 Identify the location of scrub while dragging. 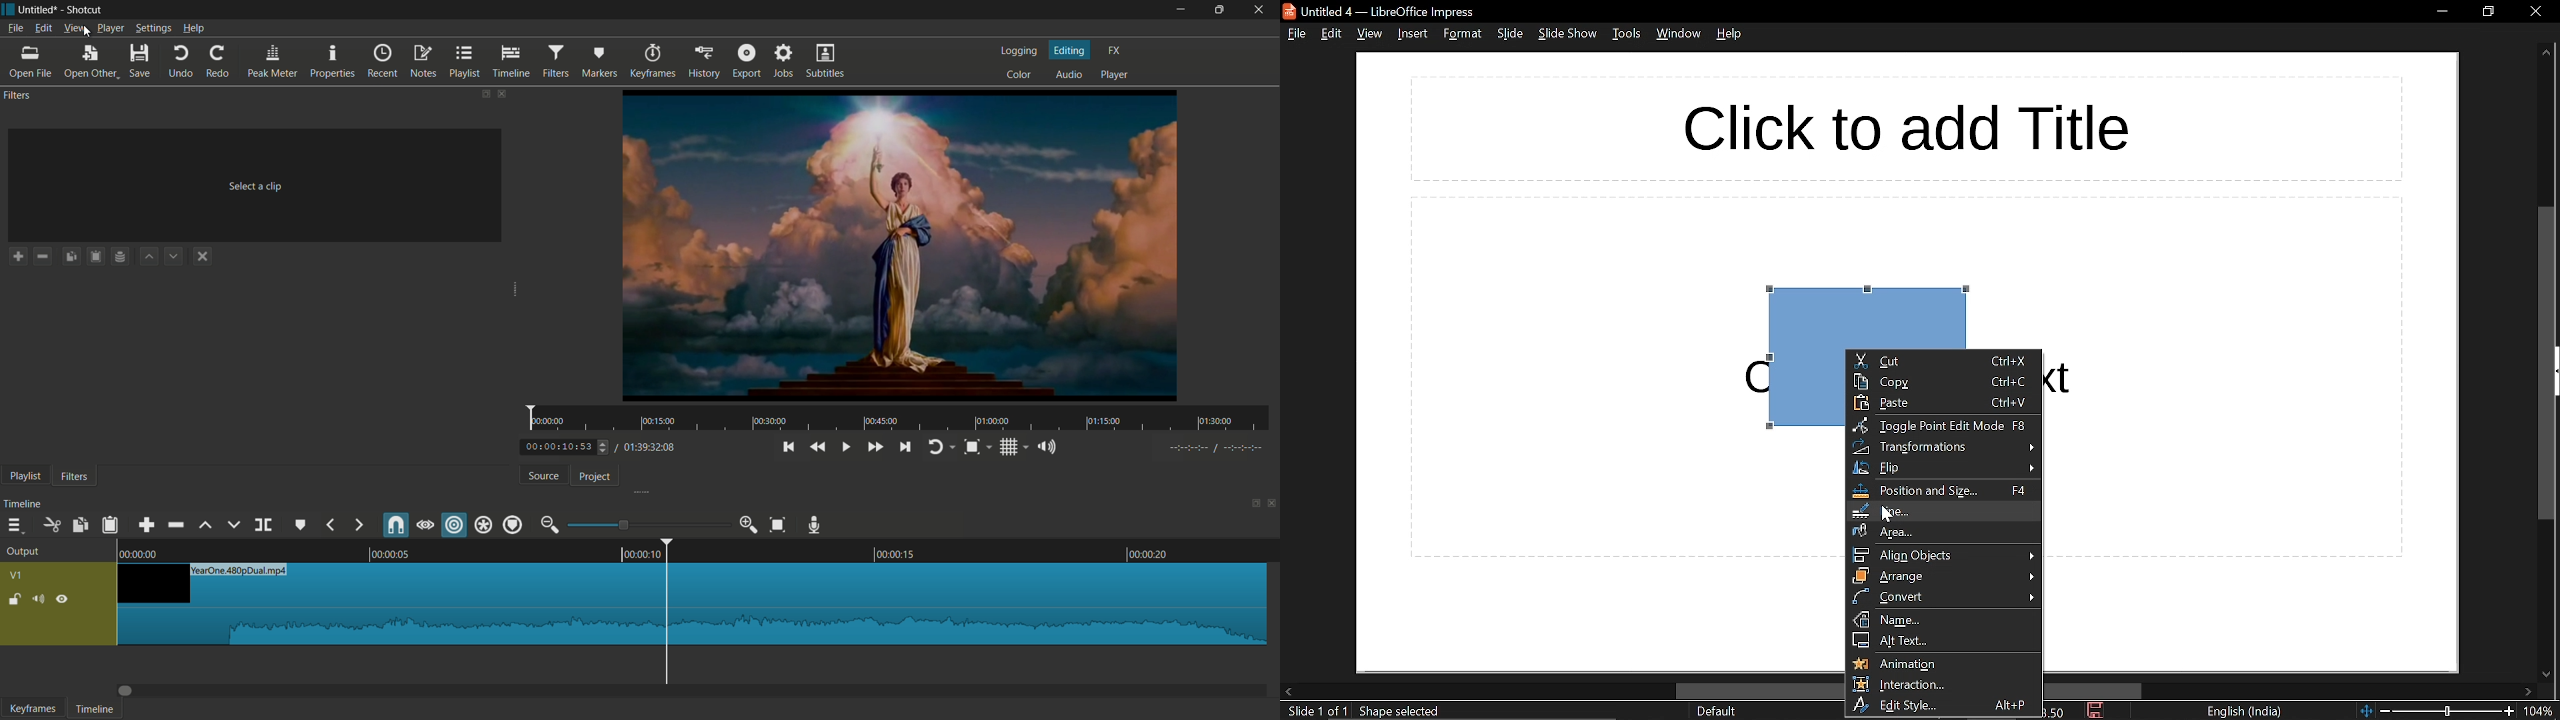
(425, 525).